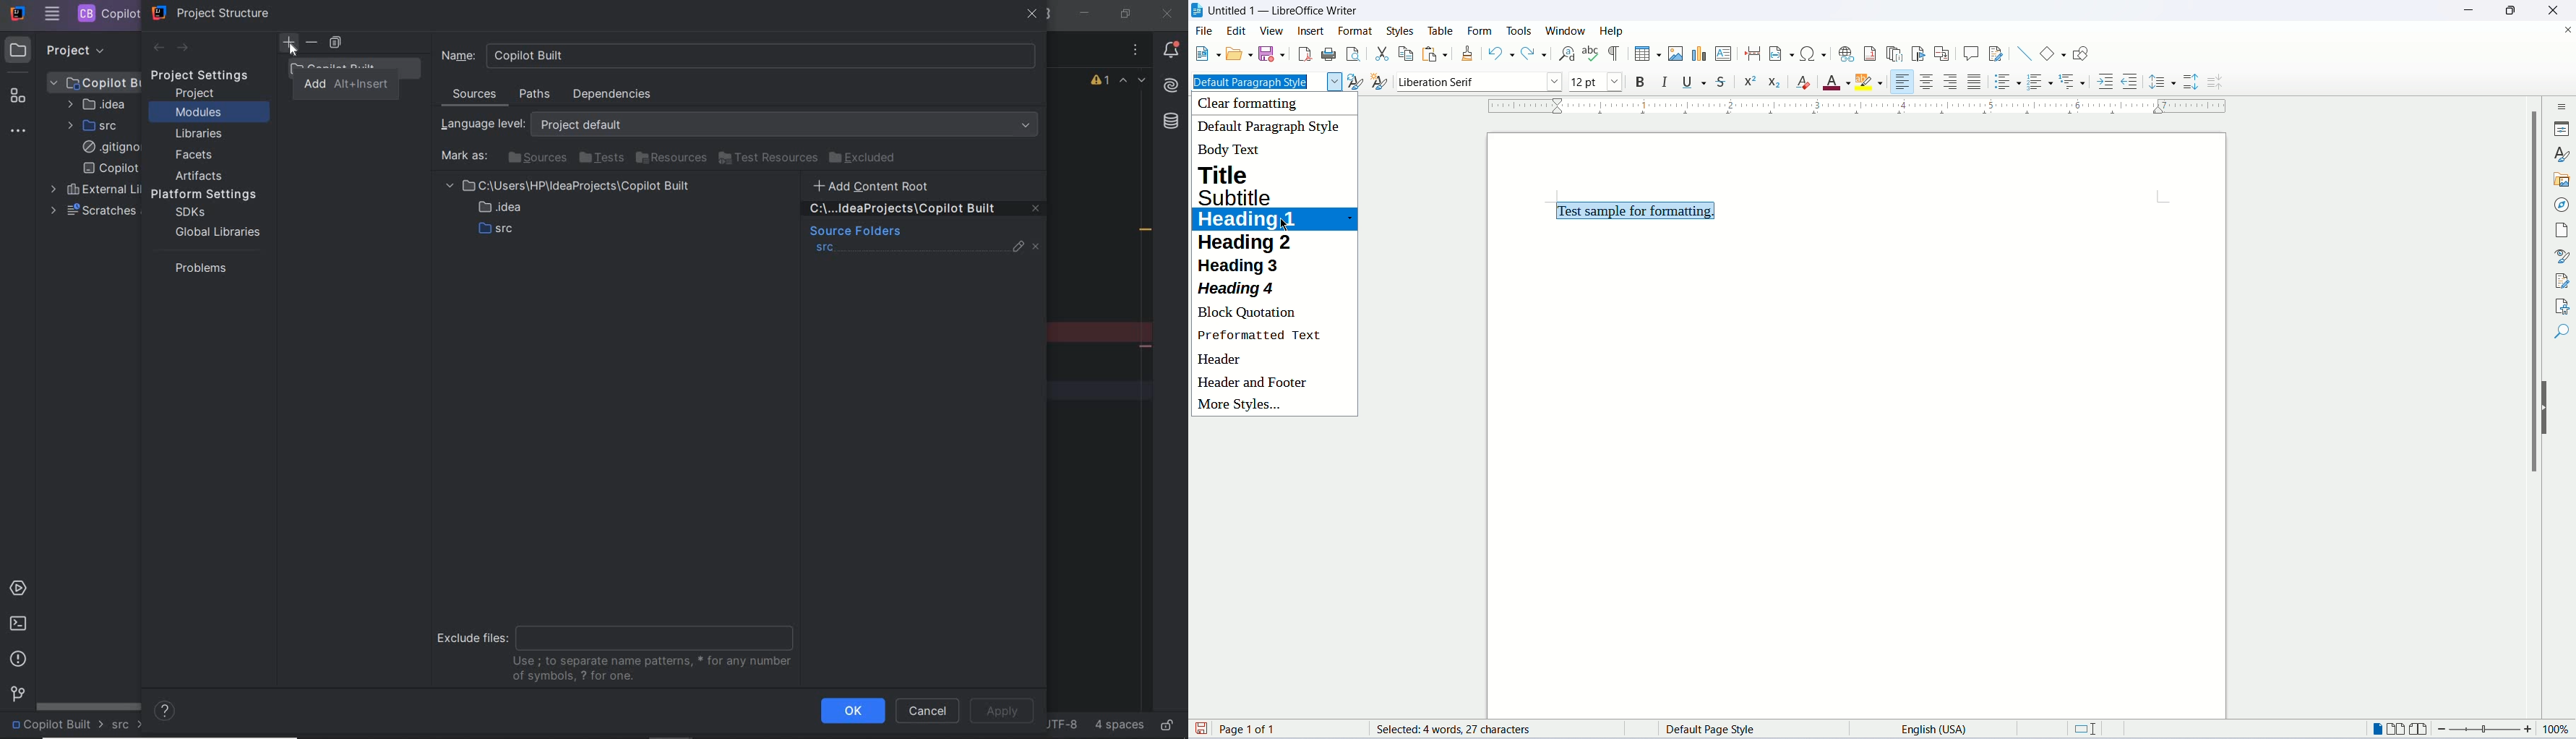 The image size is (2576, 756). I want to click on cursor, so click(294, 50).